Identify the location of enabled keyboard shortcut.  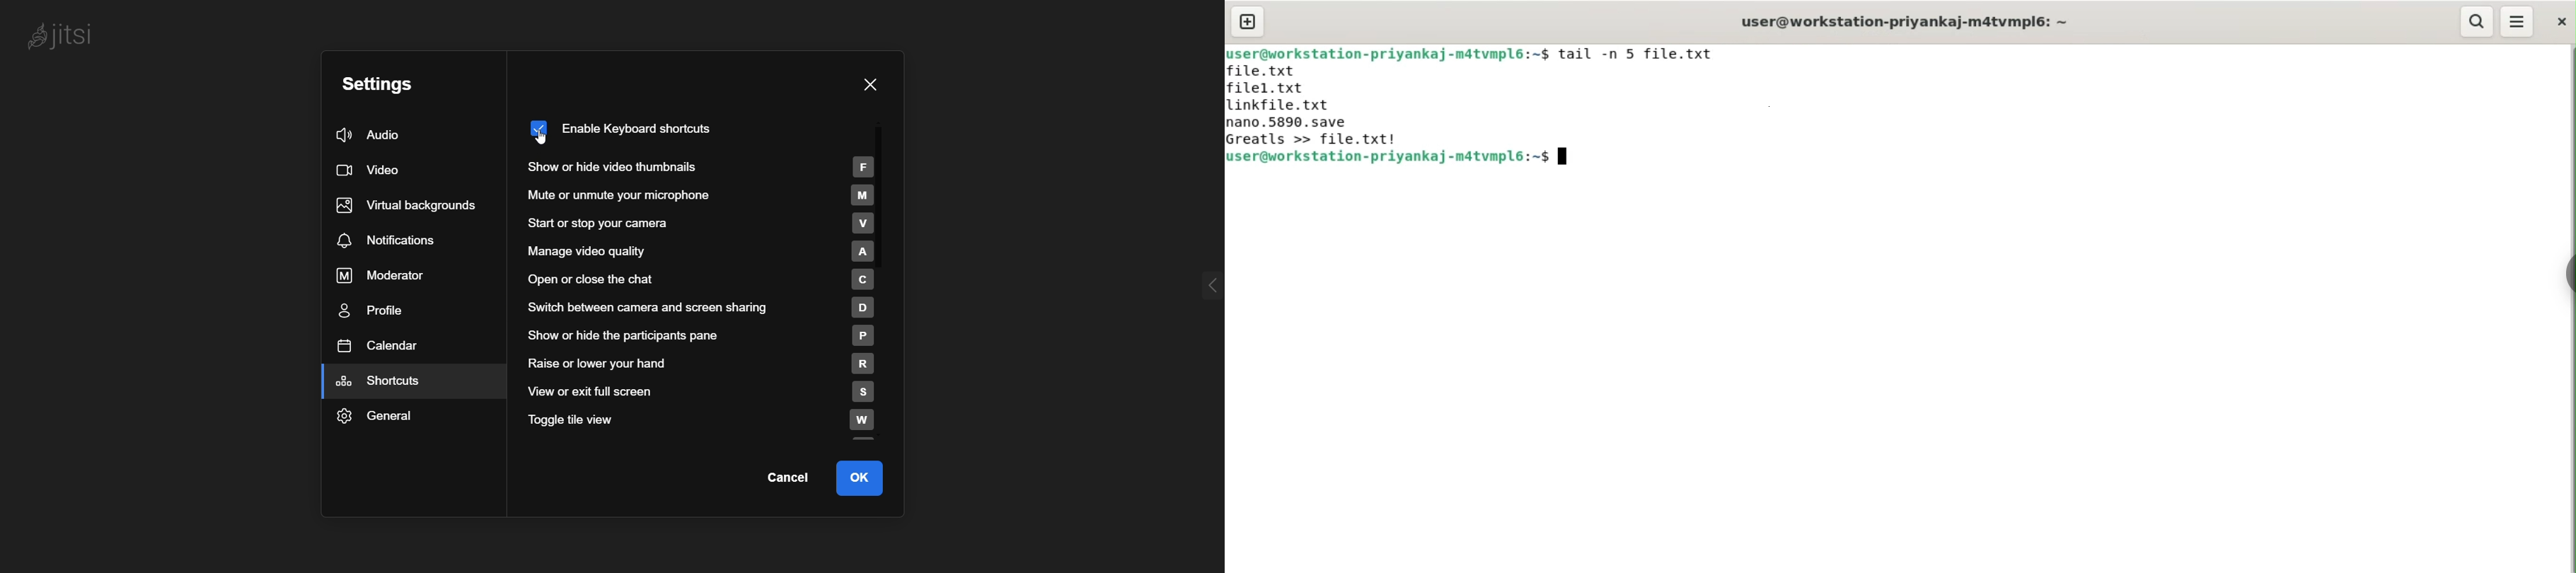
(627, 126).